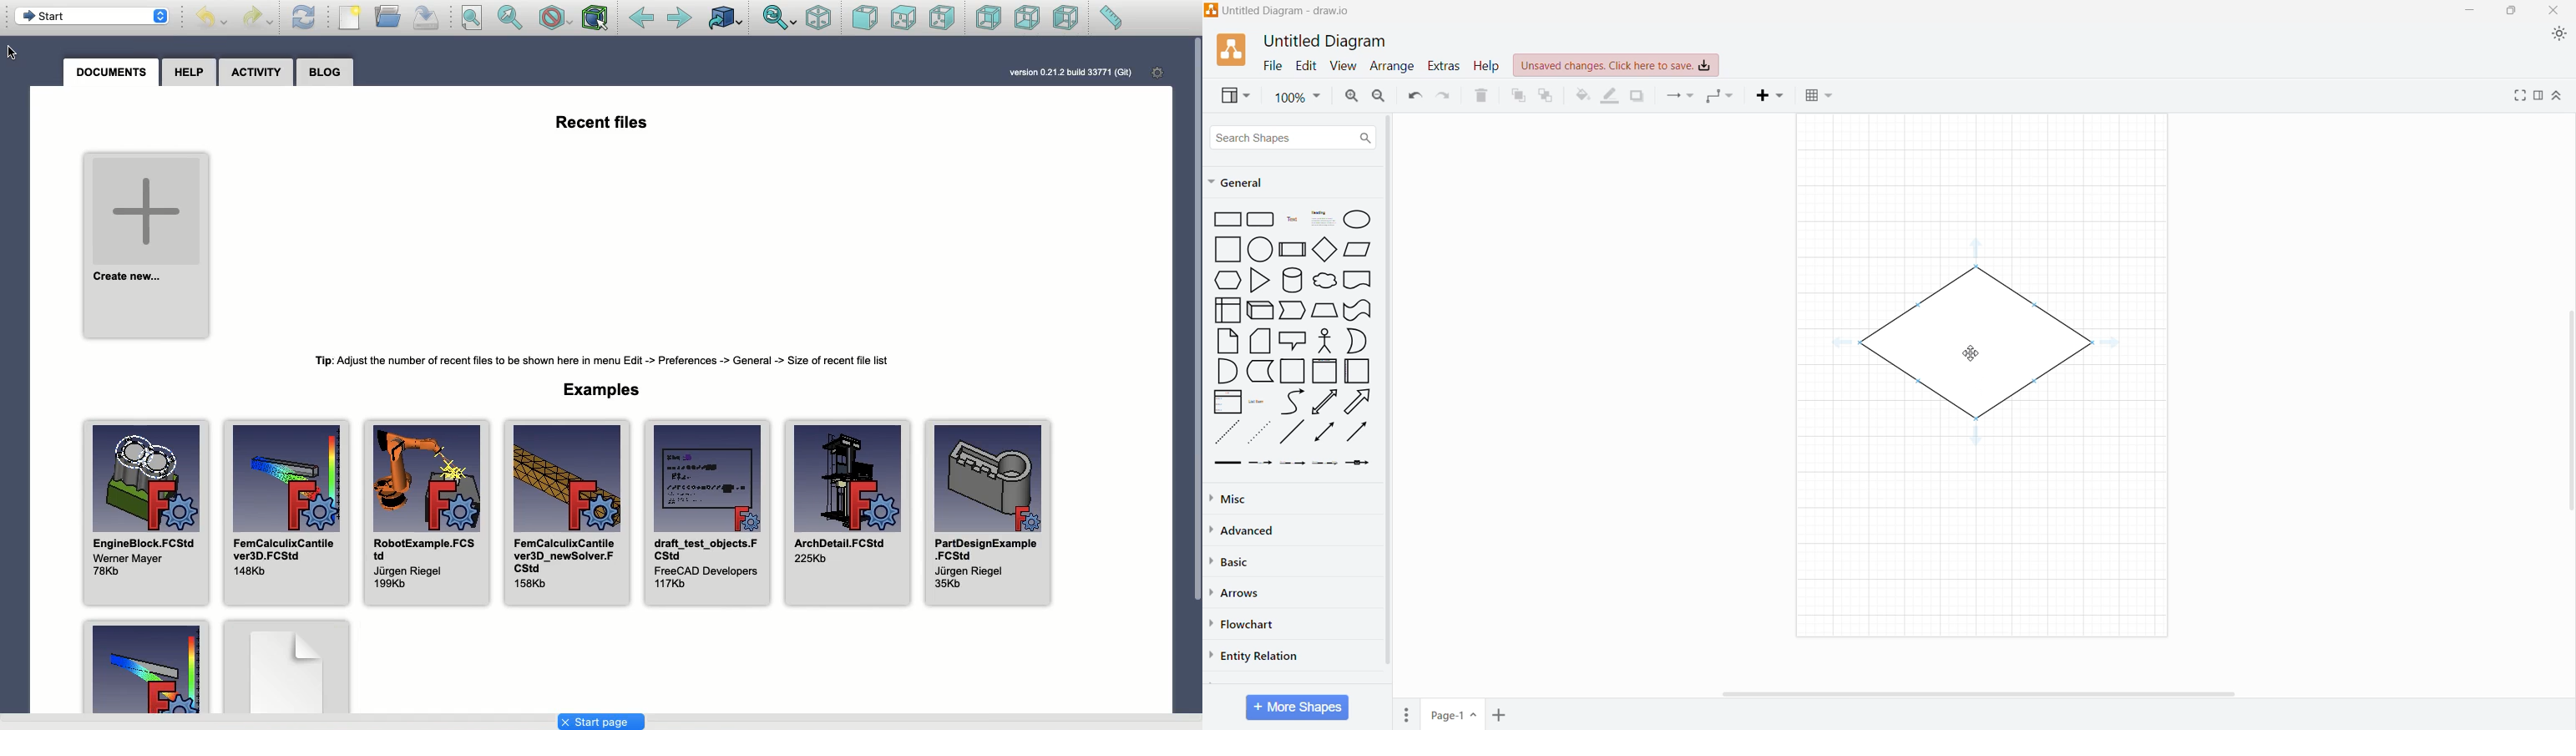 The height and width of the screenshot is (756, 2576). I want to click on Fullscreen, so click(2520, 97).